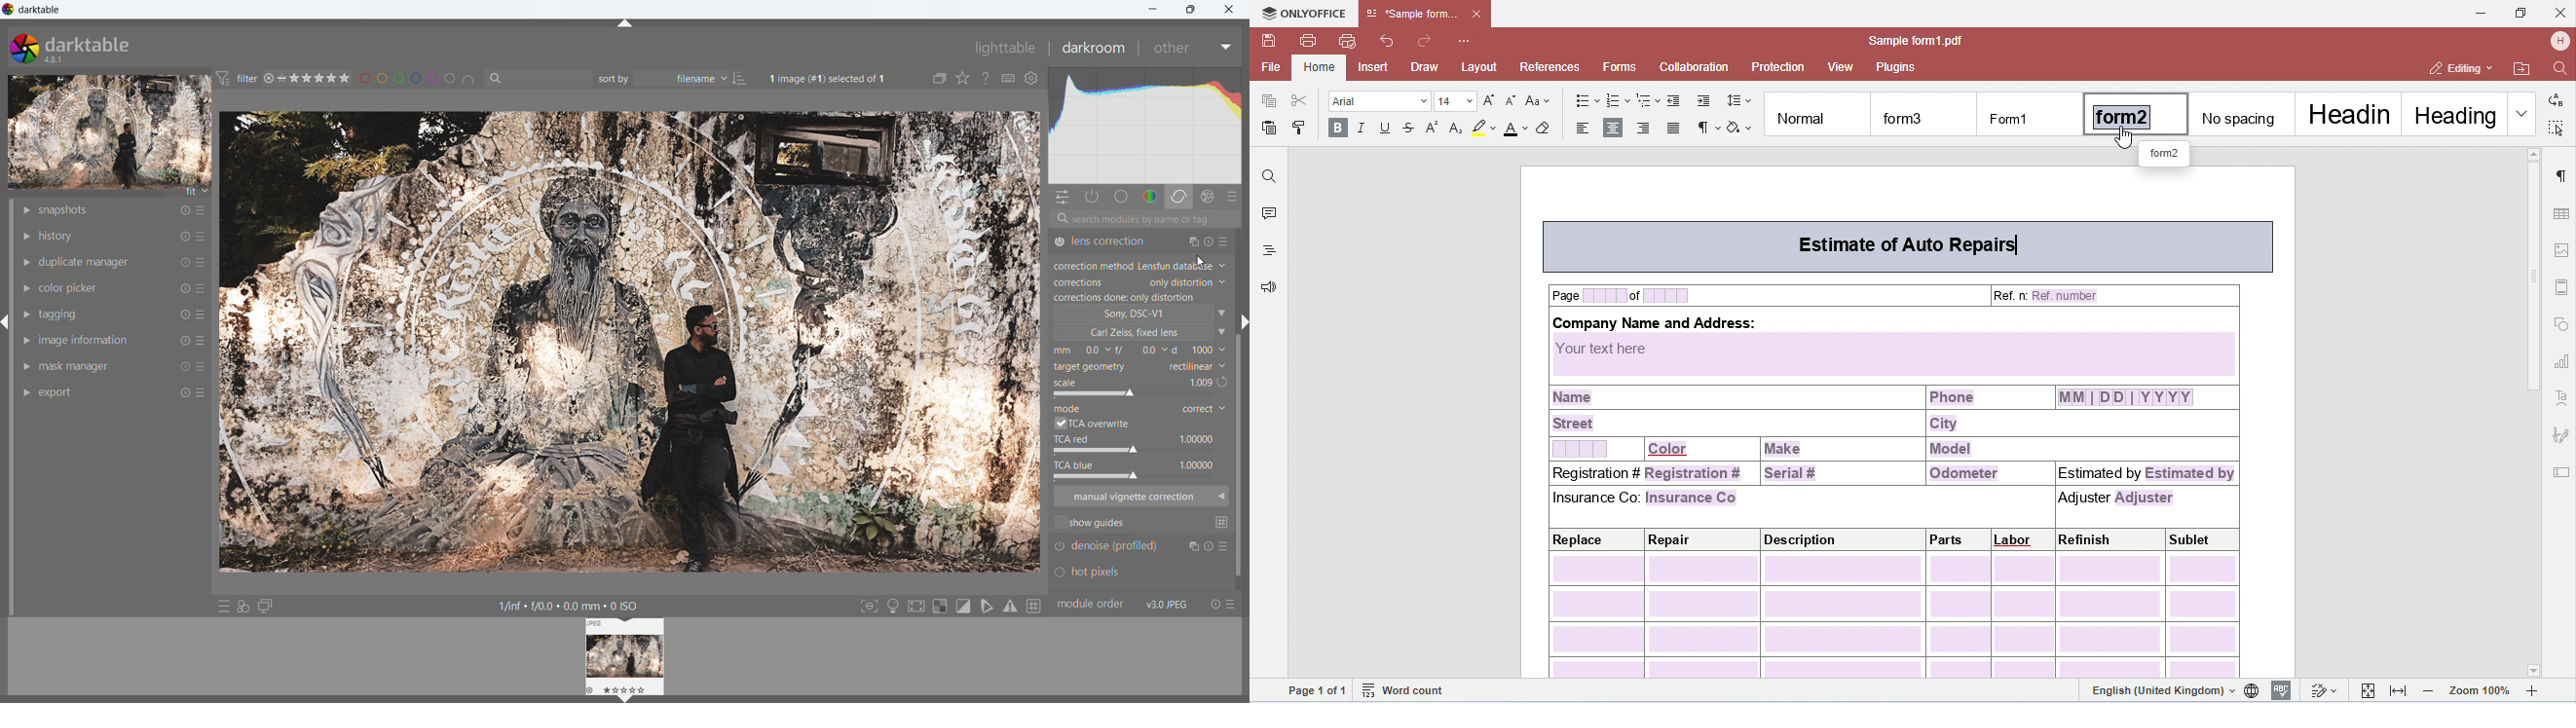  What do you see at coordinates (1234, 605) in the screenshot?
I see `presets` at bounding box center [1234, 605].